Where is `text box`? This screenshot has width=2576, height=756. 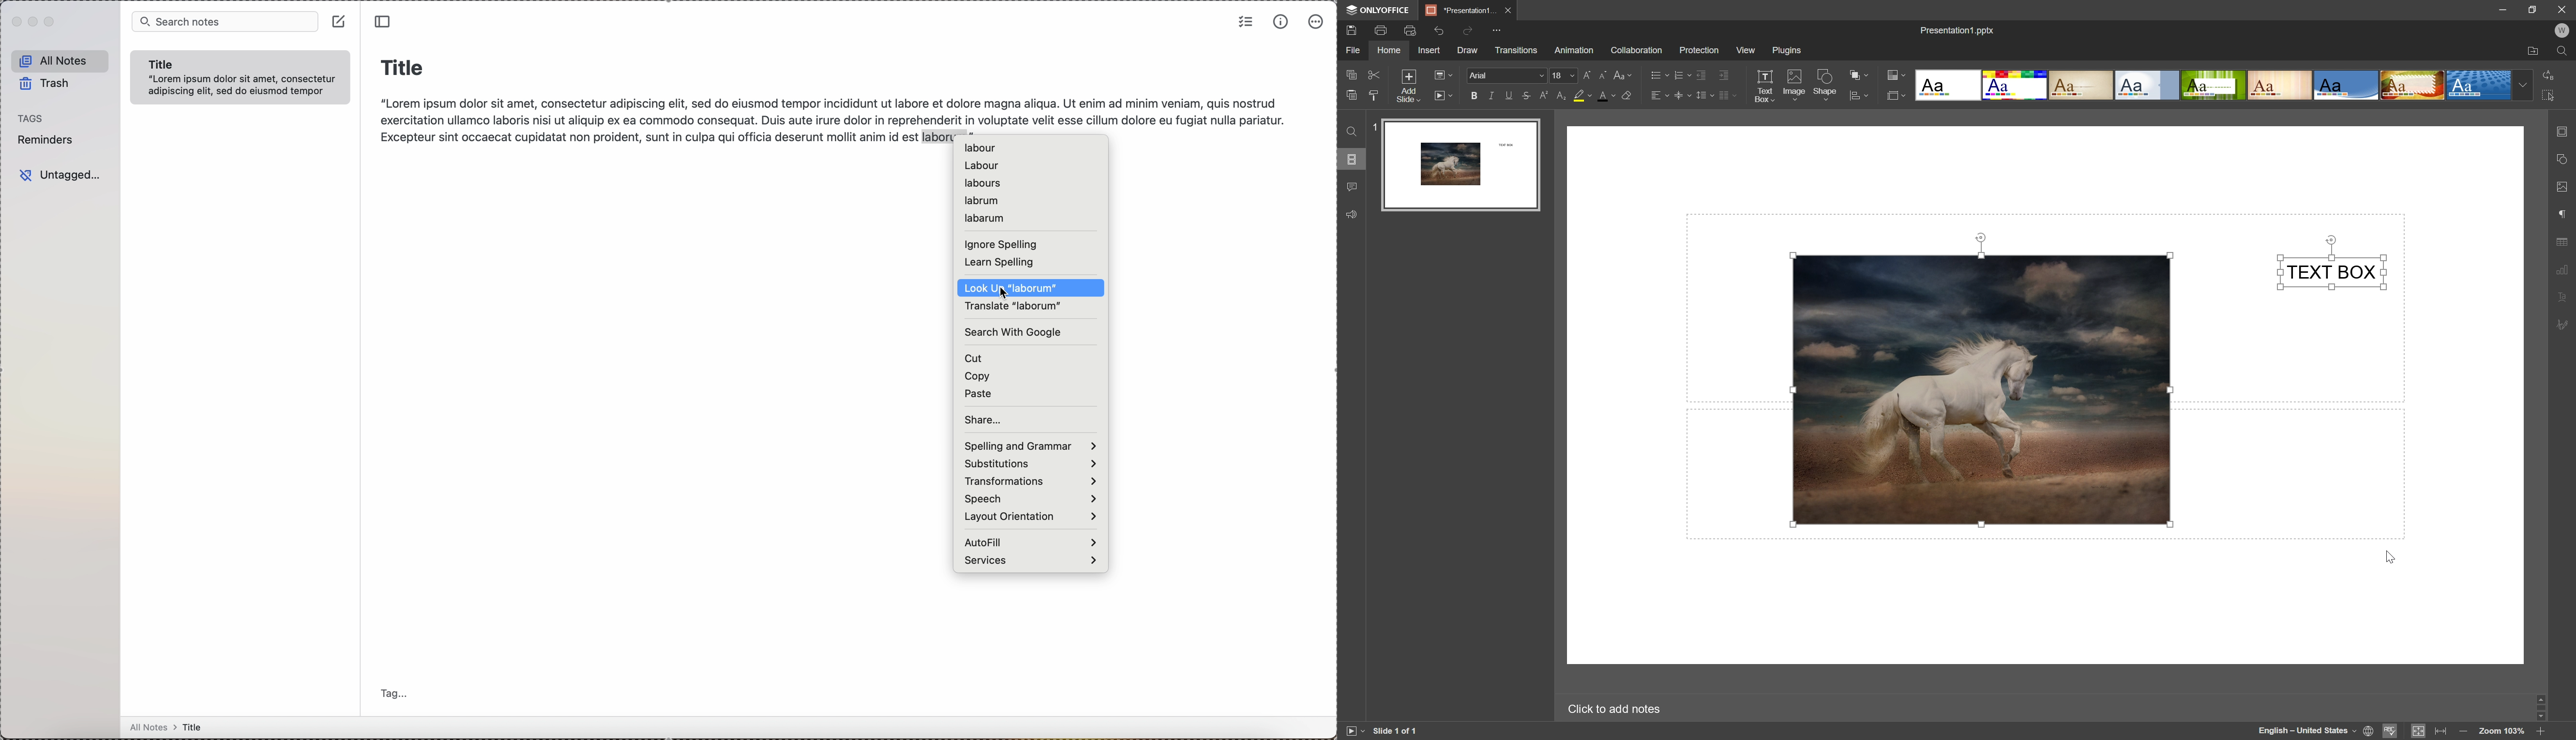 text box is located at coordinates (1764, 86).